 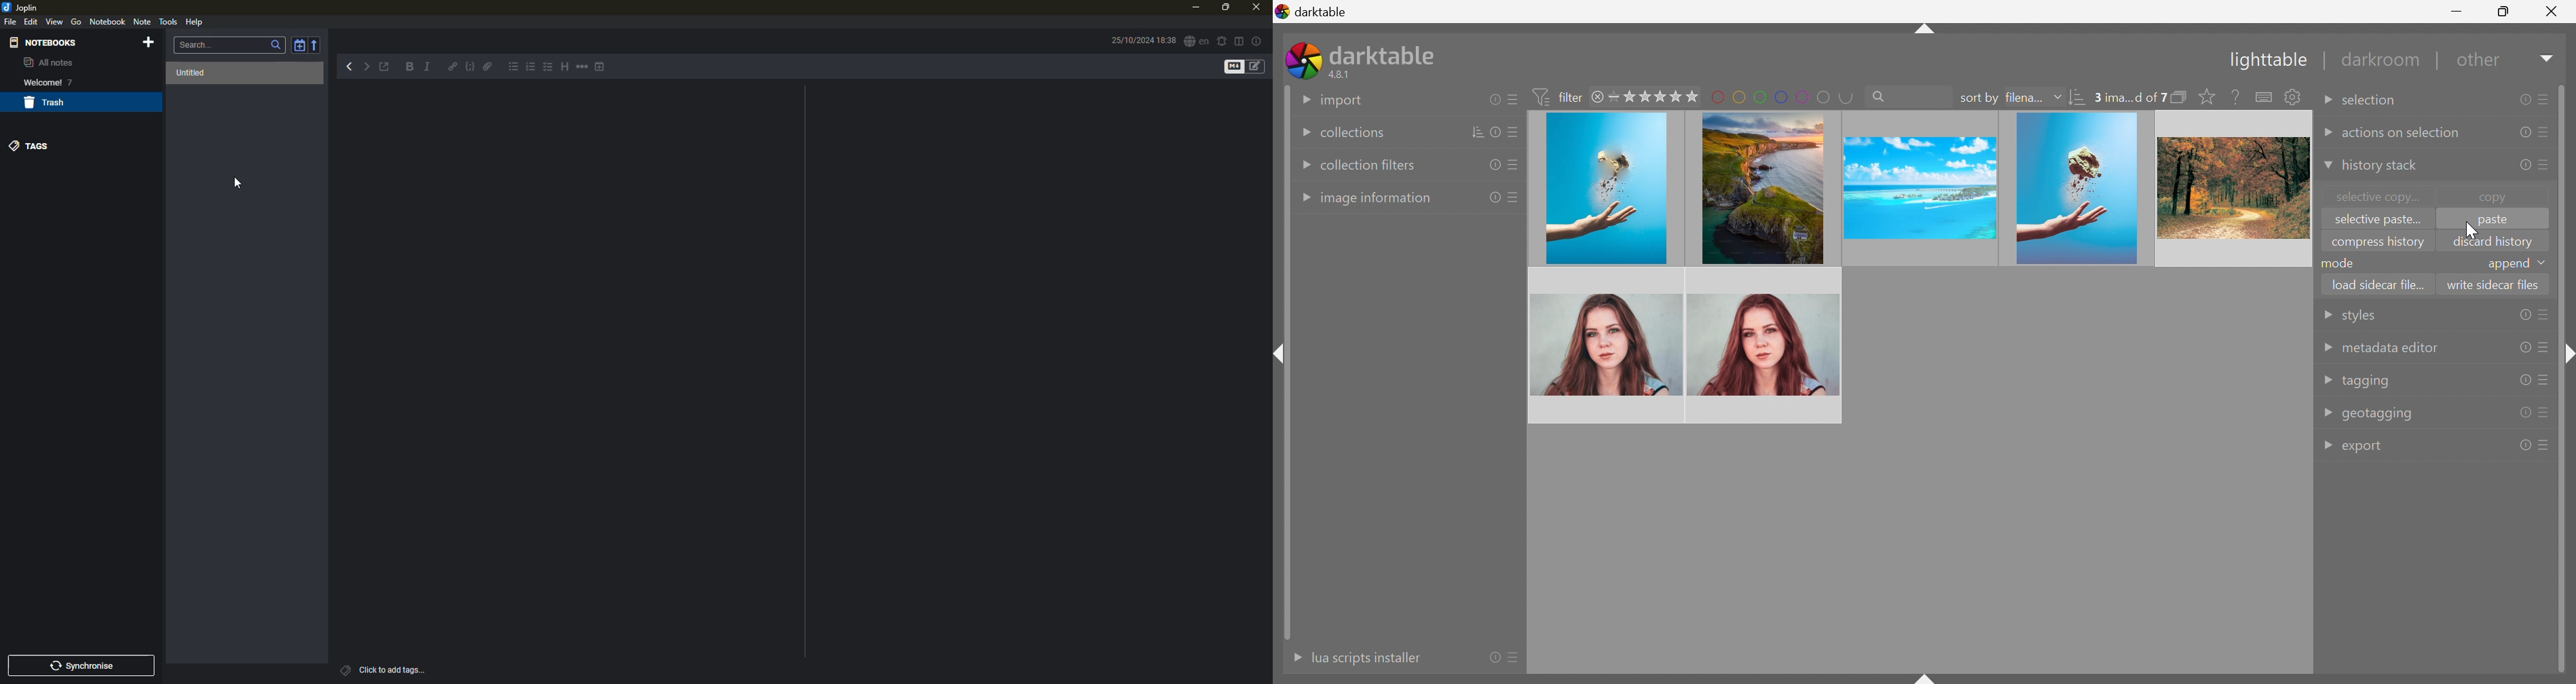 I want to click on click to add tags, so click(x=403, y=668).